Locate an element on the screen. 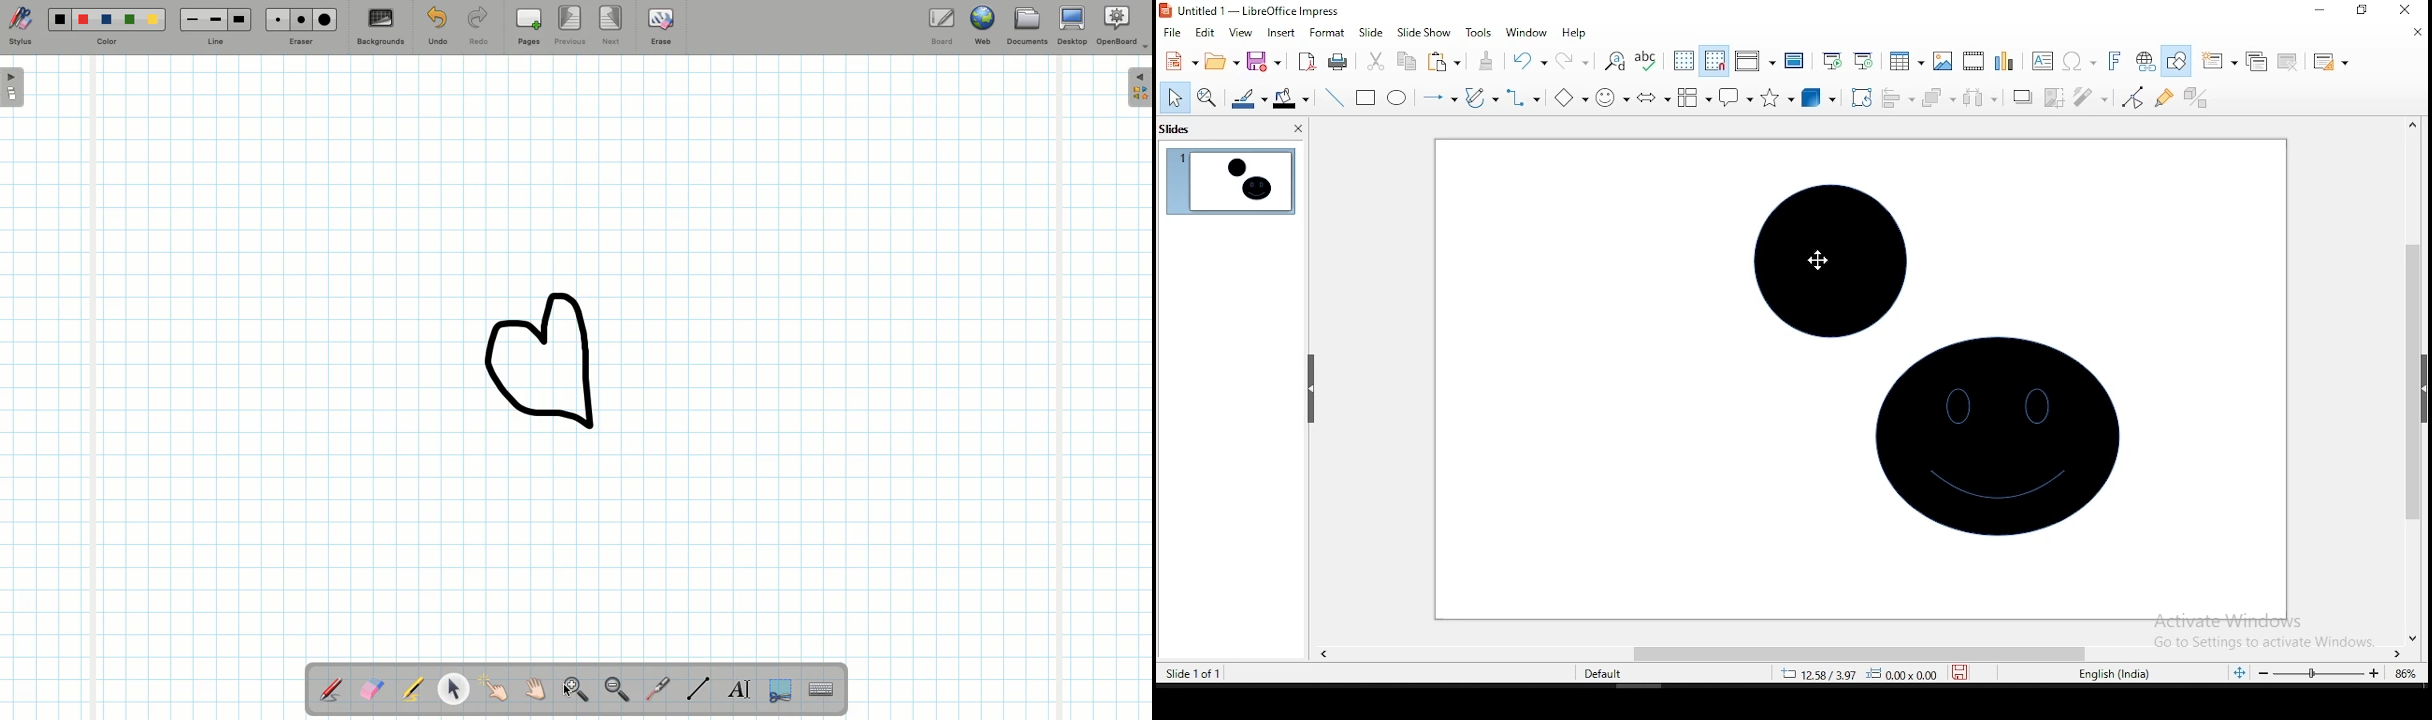  new tool is located at coordinates (1180, 60).